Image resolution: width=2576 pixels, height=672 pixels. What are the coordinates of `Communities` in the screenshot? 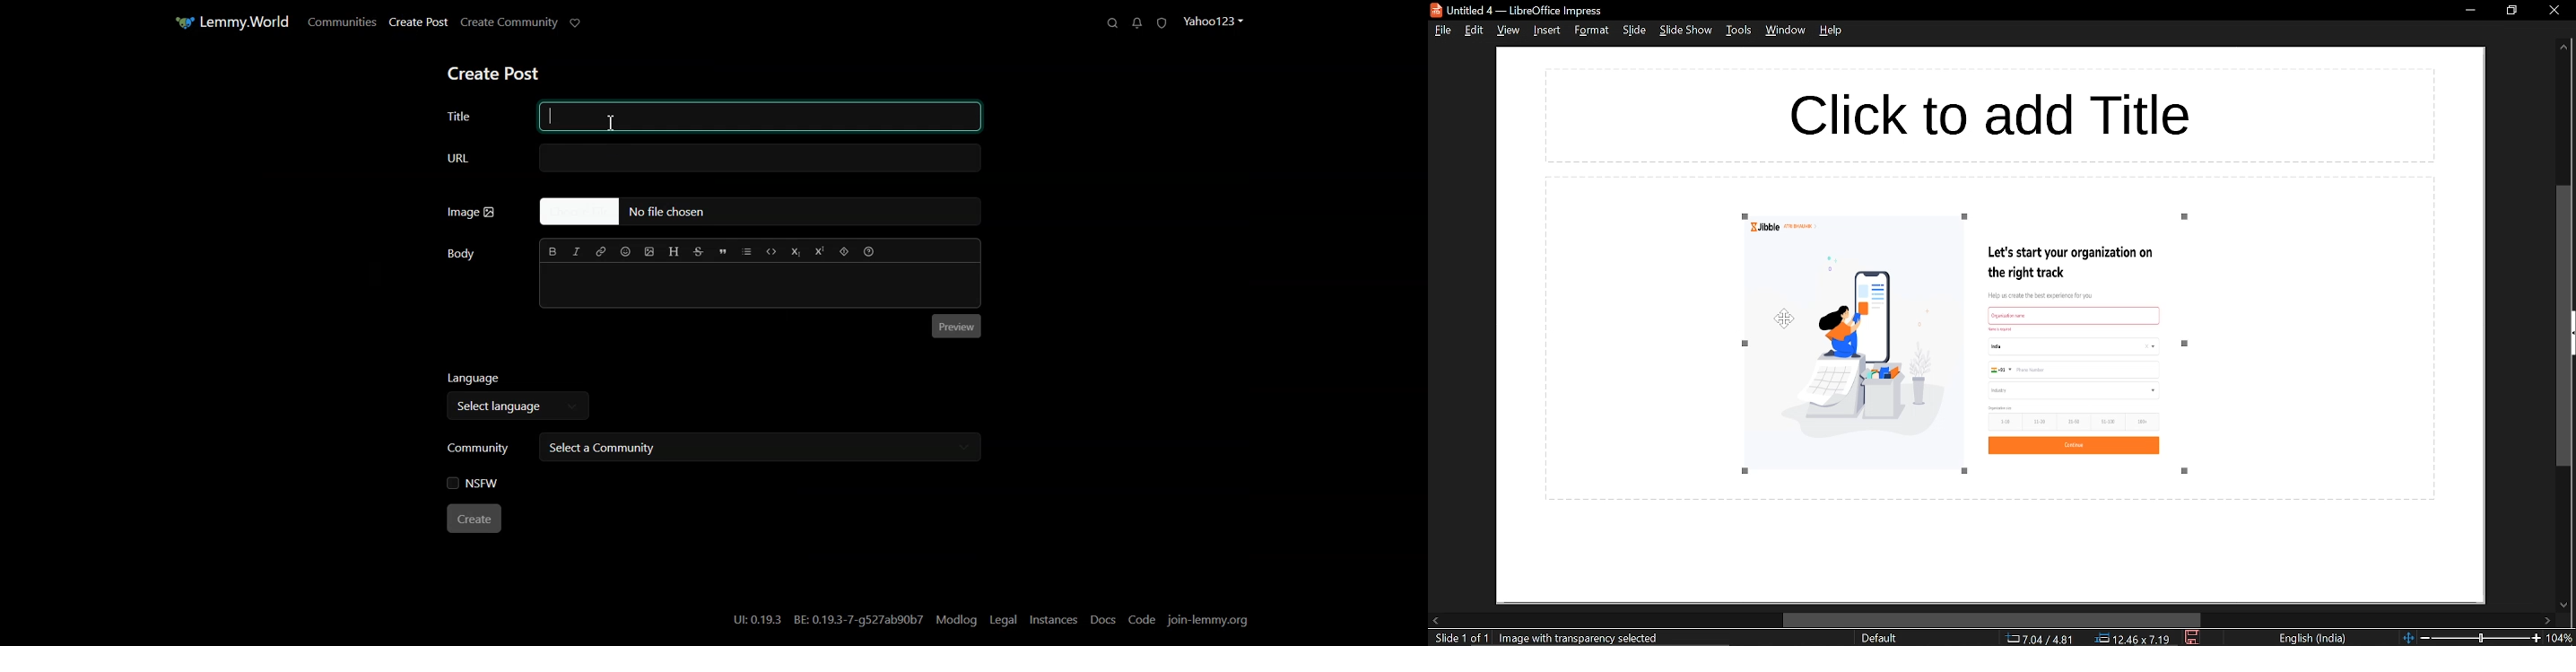 It's located at (340, 22).